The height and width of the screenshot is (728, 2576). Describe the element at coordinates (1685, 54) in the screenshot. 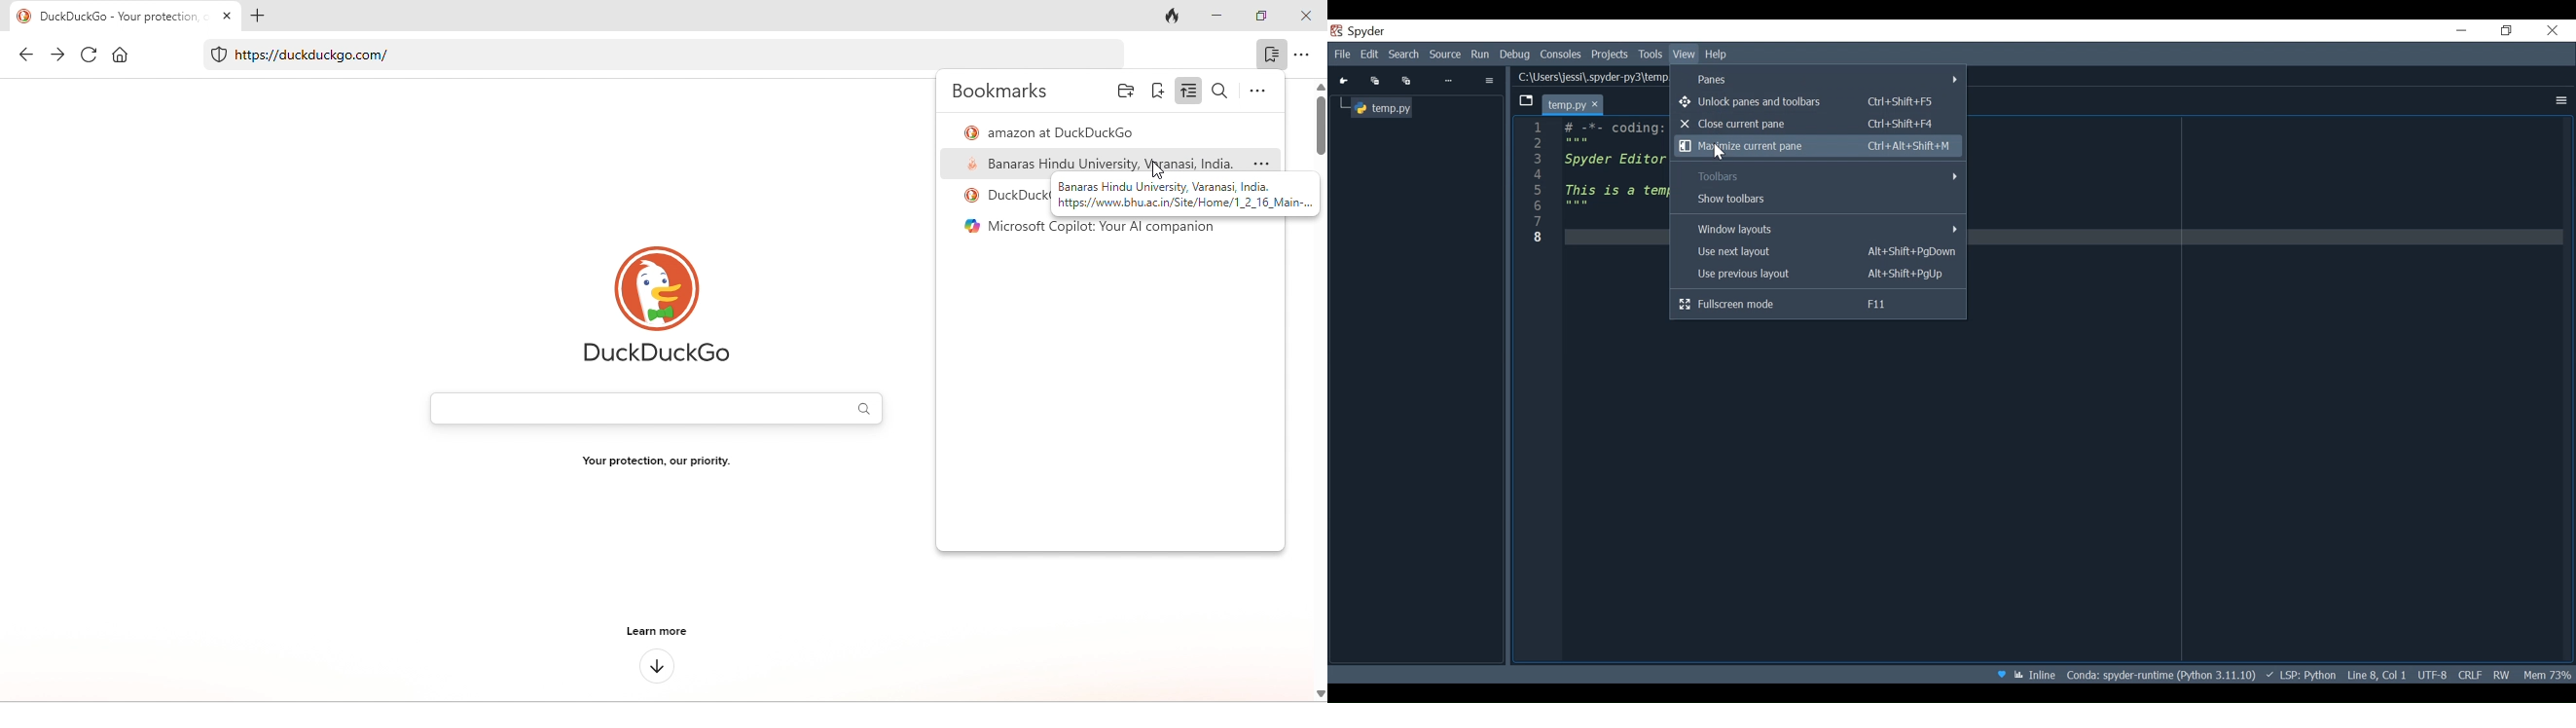

I see `View` at that location.